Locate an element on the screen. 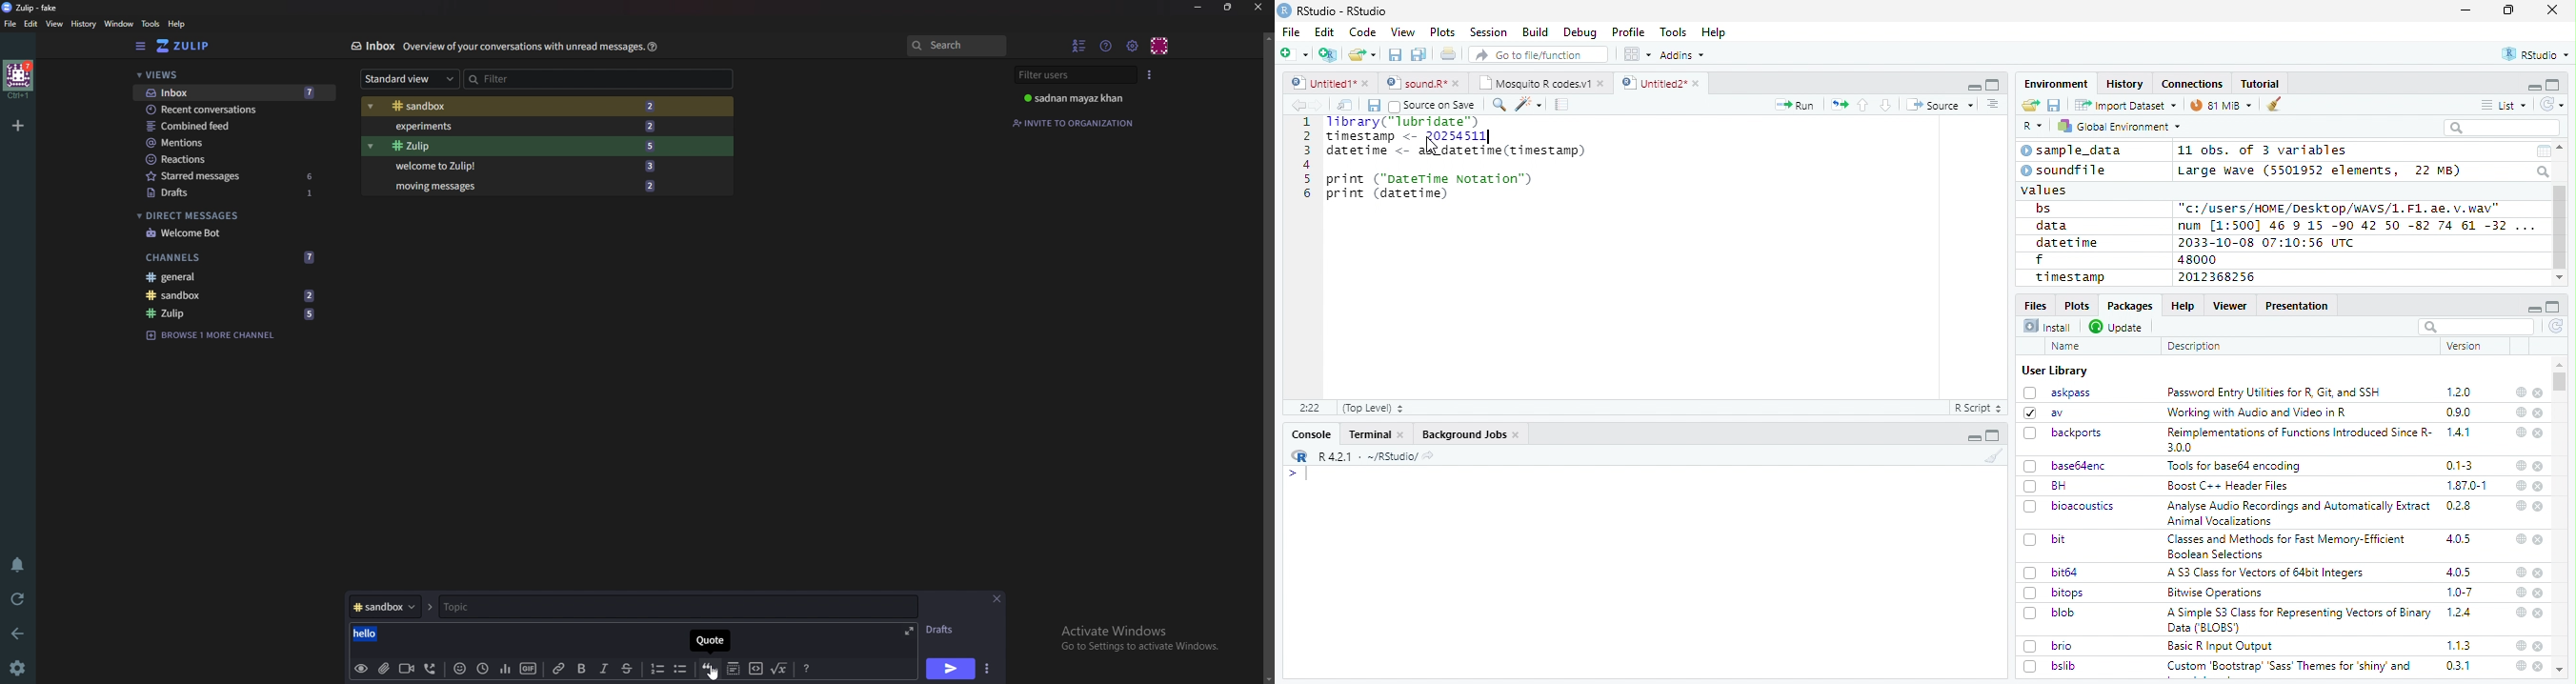  av is located at coordinates (2043, 412).